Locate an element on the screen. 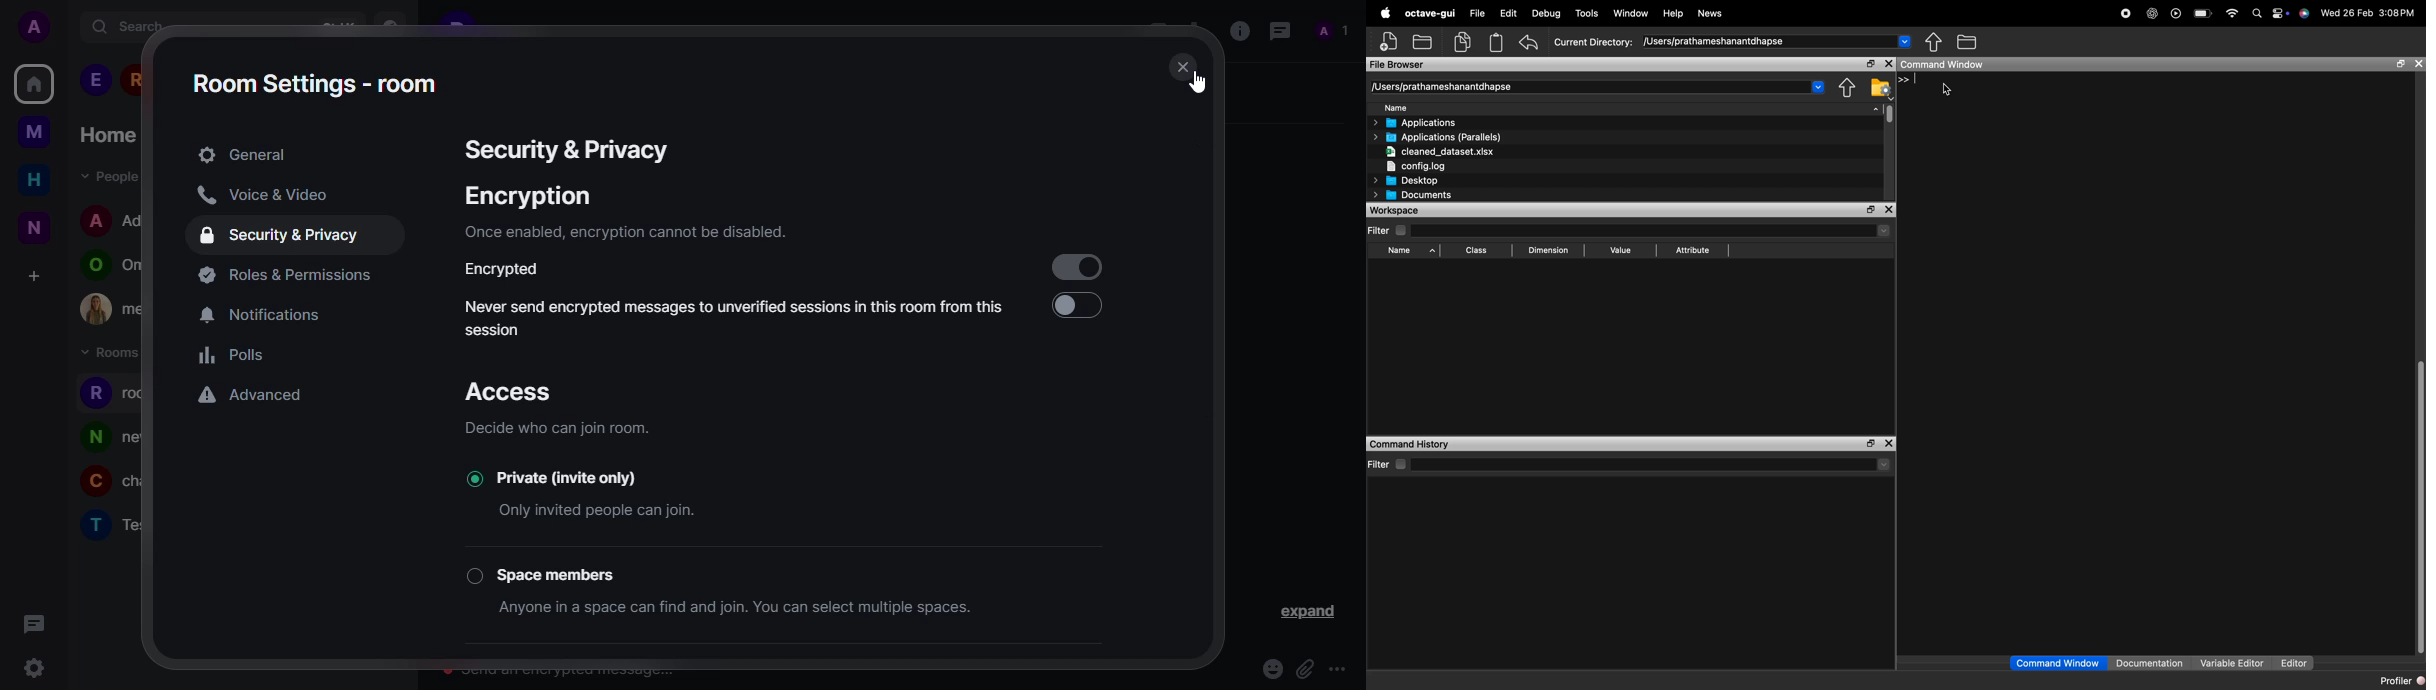 This screenshot has height=700, width=2436. people is located at coordinates (1333, 31).